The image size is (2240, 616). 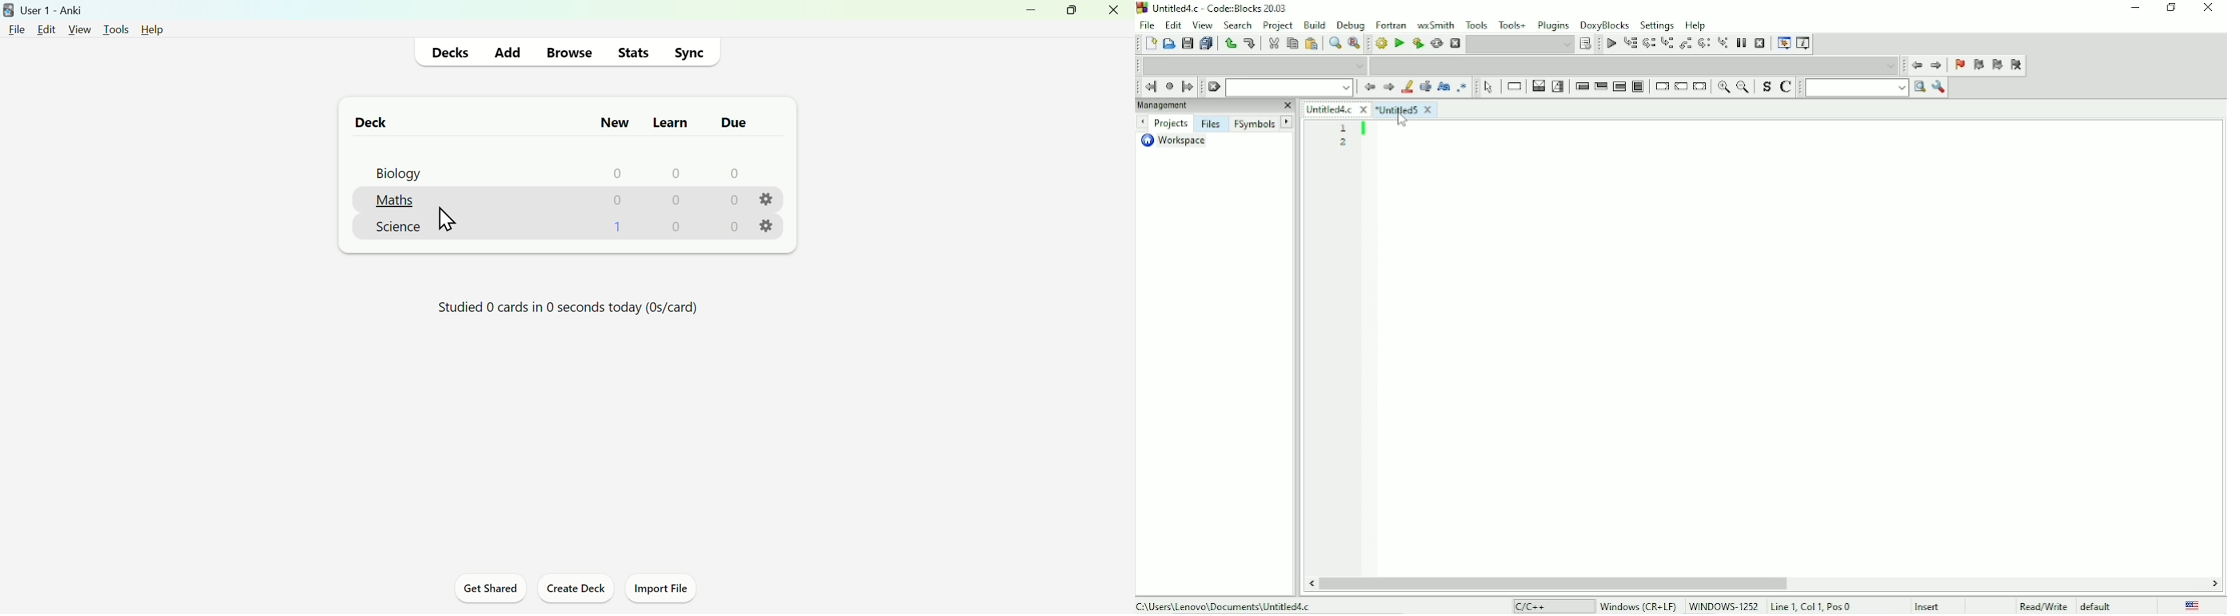 I want to click on Stats, so click(x=632, y=51).